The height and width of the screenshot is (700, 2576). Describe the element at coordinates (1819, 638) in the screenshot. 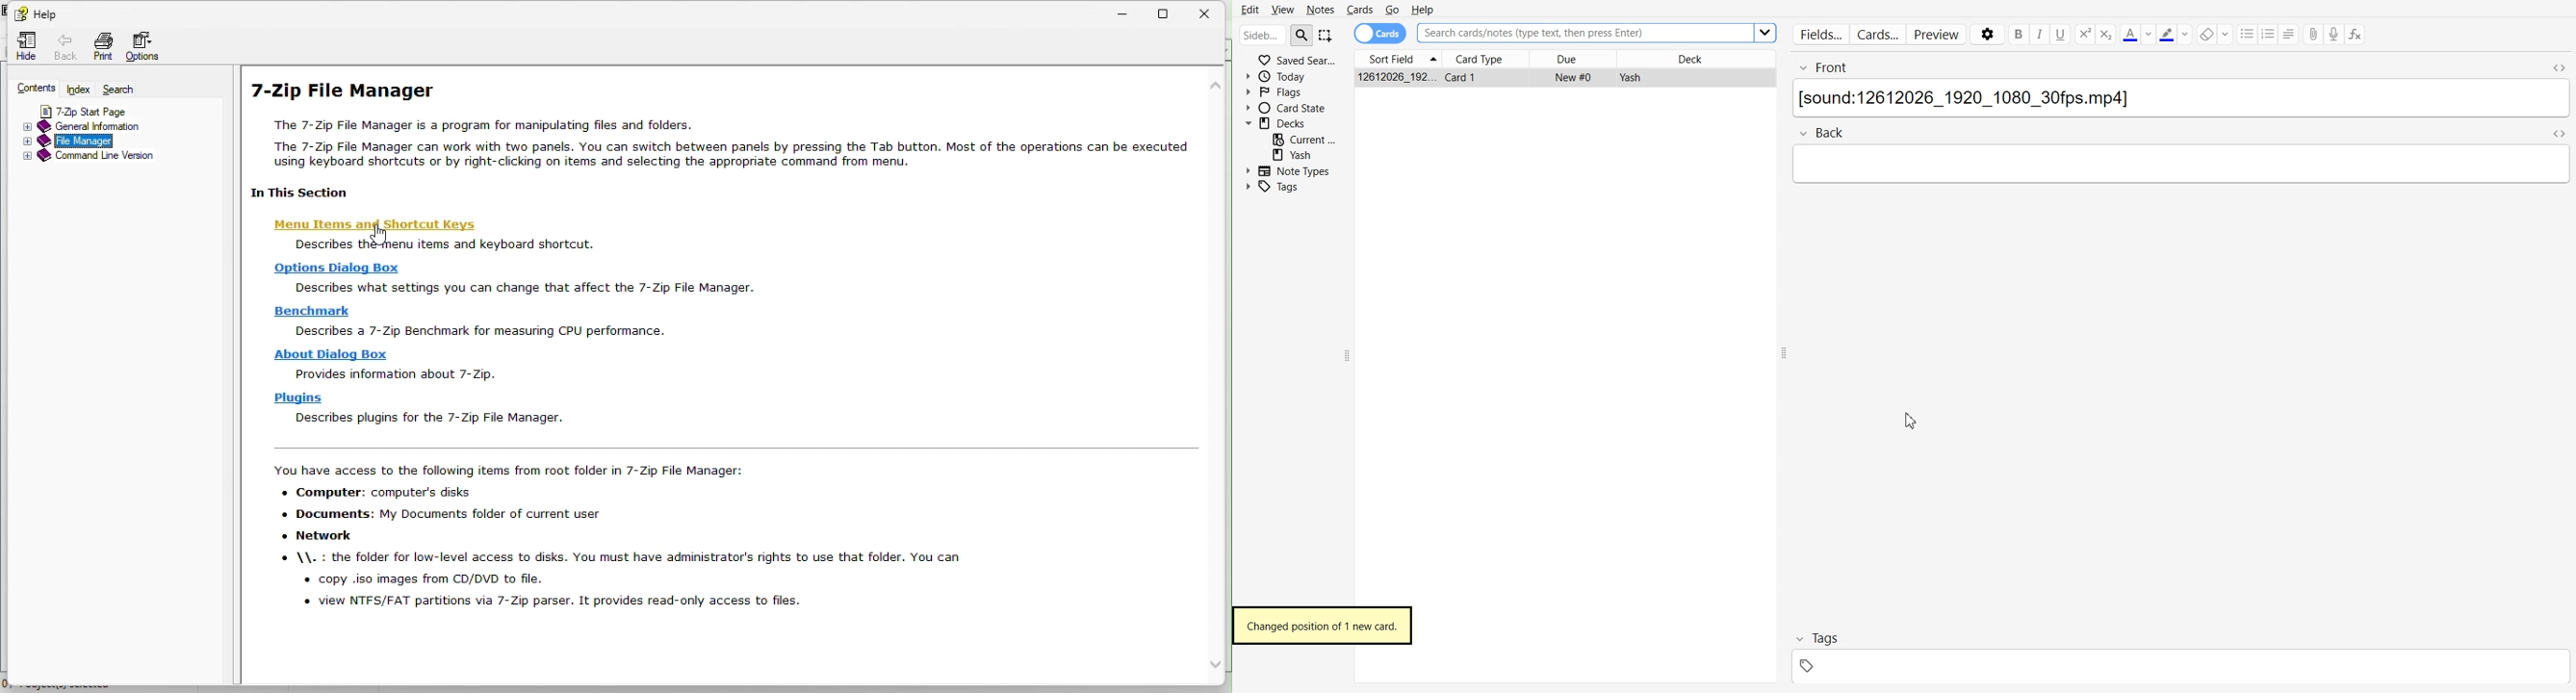

I see `Tag` at that location.